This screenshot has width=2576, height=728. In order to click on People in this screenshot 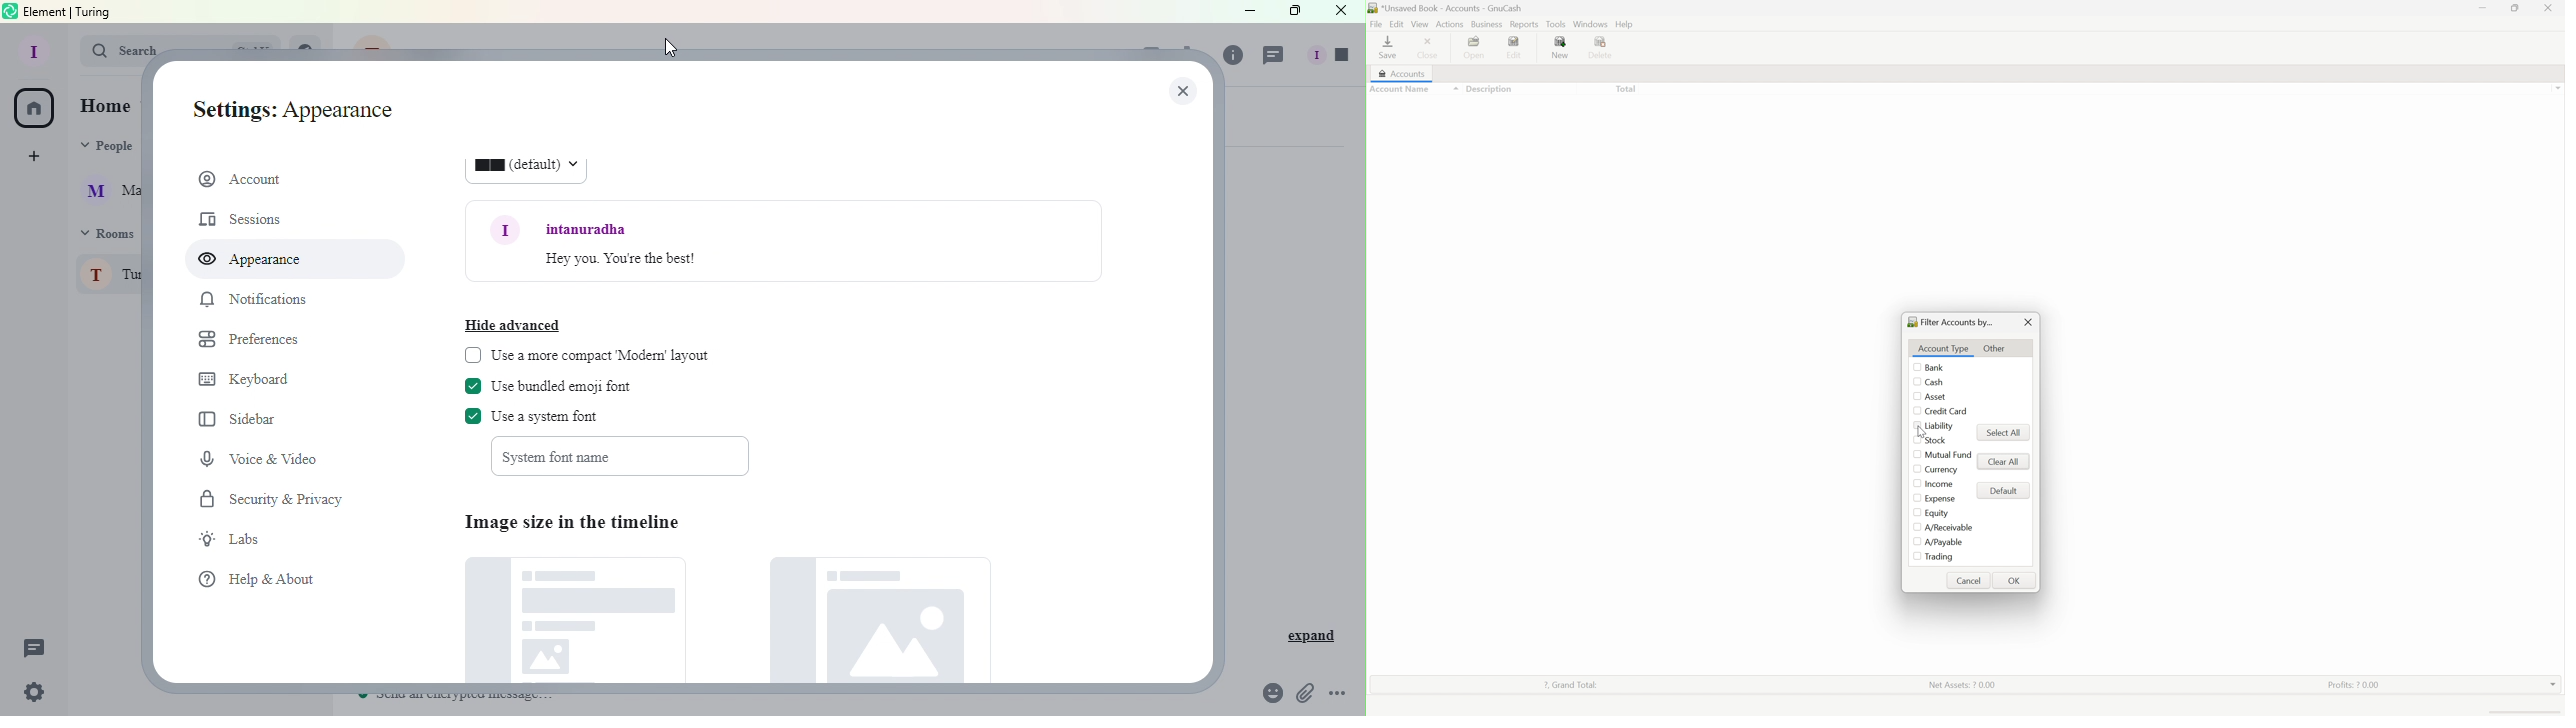, I will do `click(109, 148)`.